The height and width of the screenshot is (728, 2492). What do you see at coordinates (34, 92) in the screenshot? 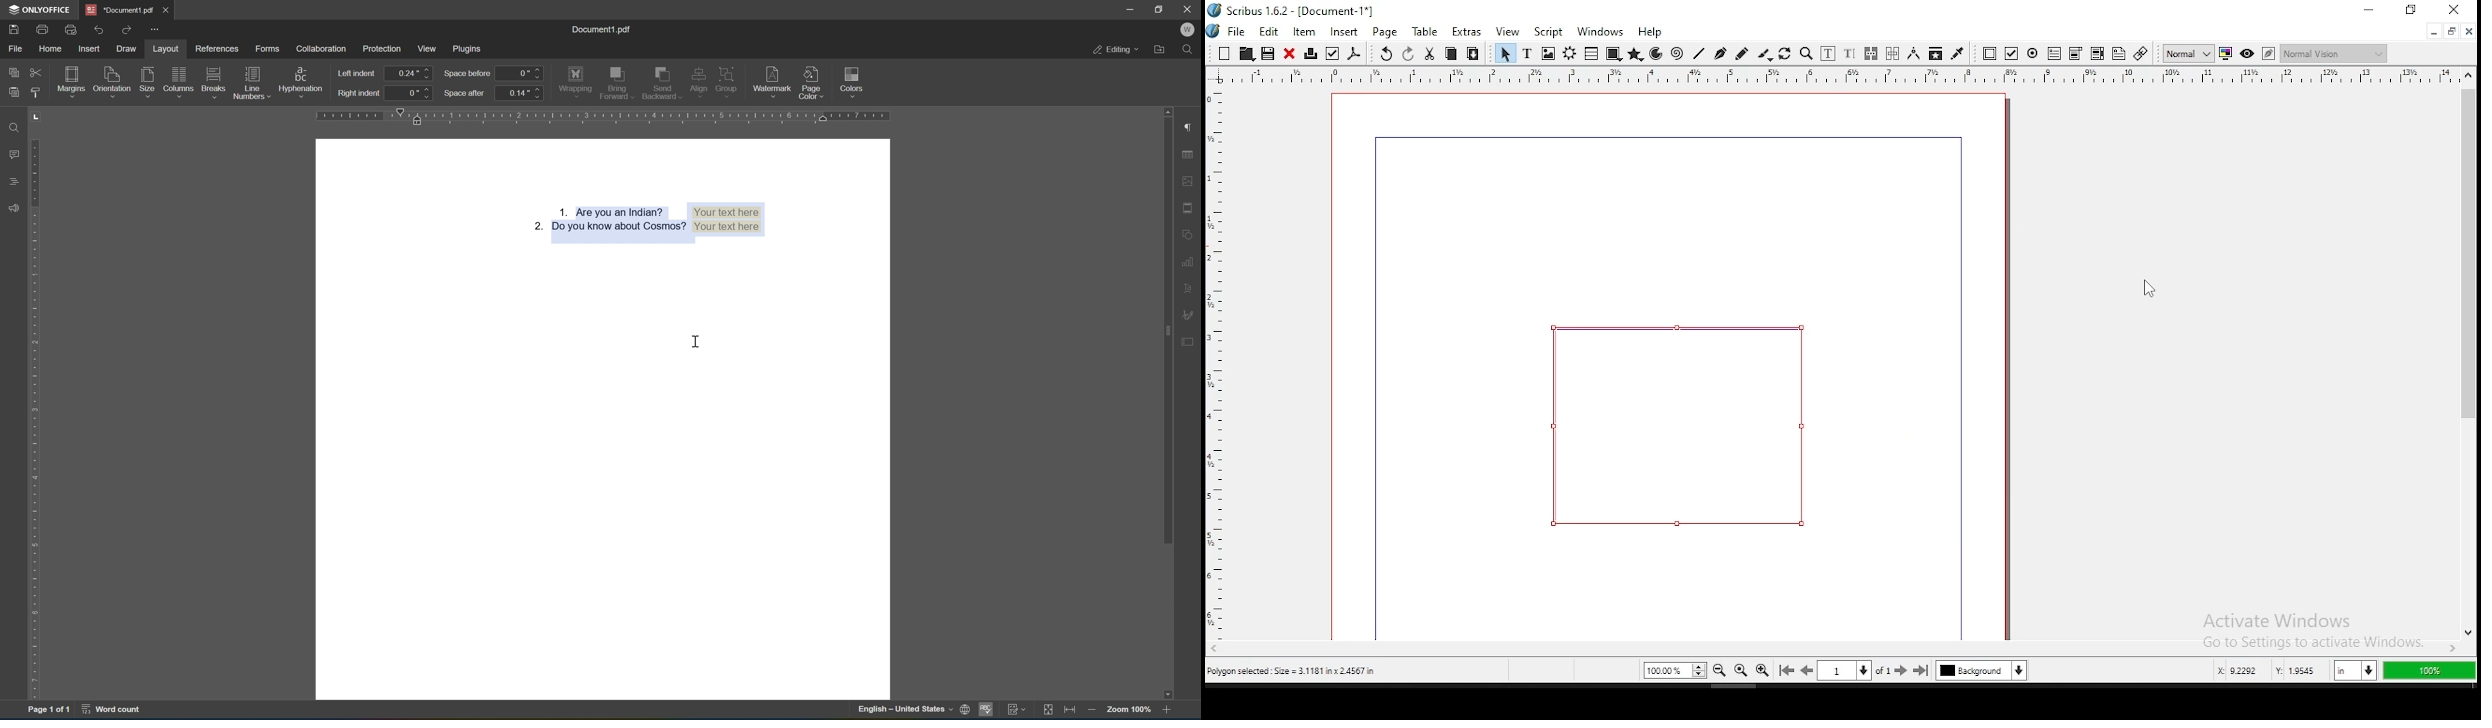
I see `copy style` at bounding box center [34, 92].